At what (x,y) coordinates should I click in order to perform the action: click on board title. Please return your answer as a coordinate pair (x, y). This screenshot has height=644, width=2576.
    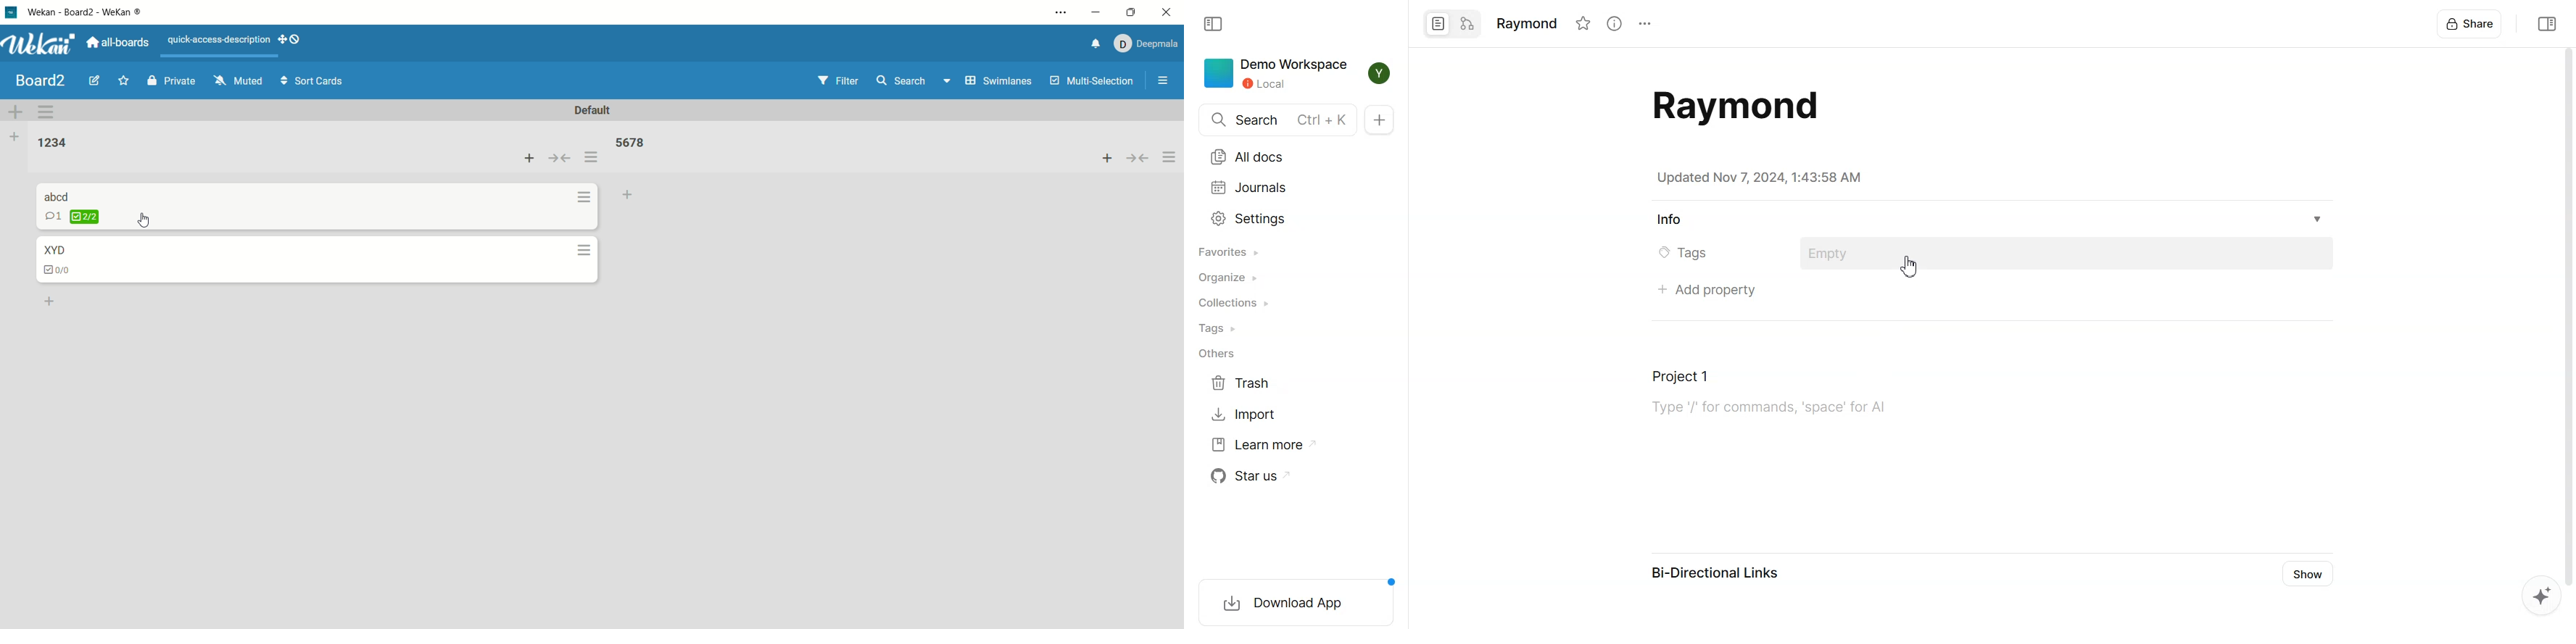
    Looking at the image, I should click on (42, 81).